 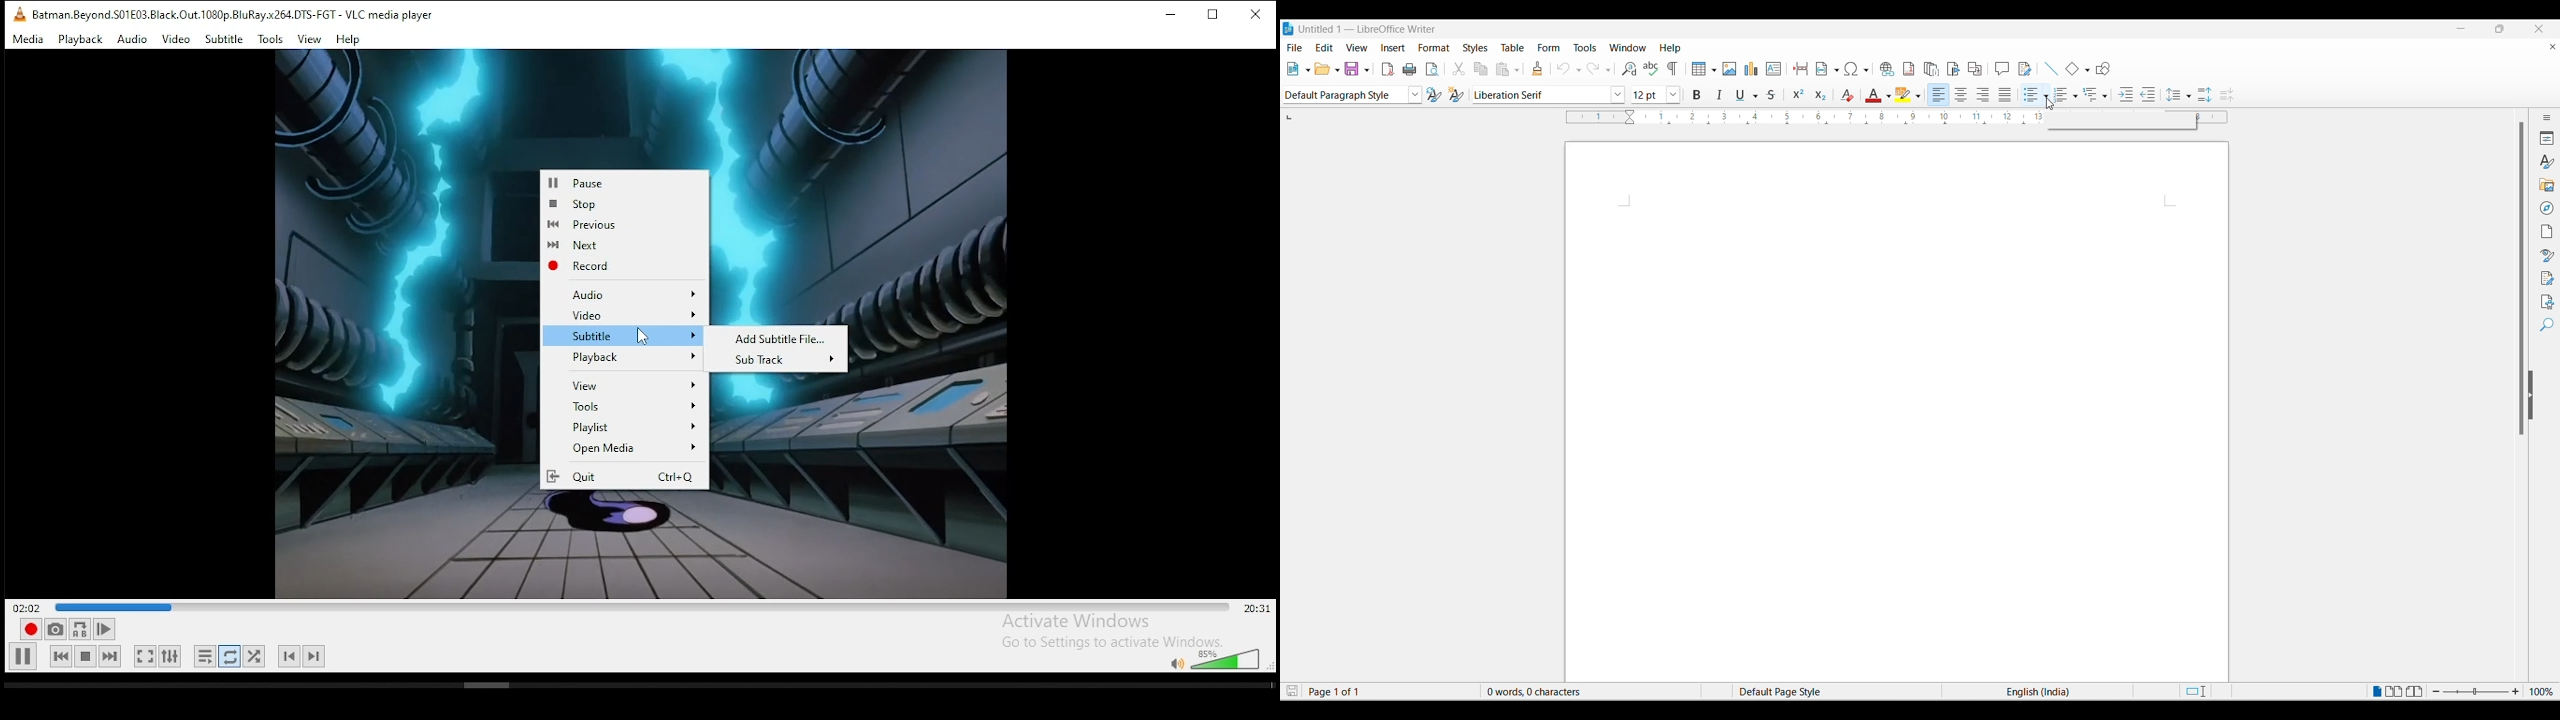 I want to click on stop, so click(x=617, y=204).